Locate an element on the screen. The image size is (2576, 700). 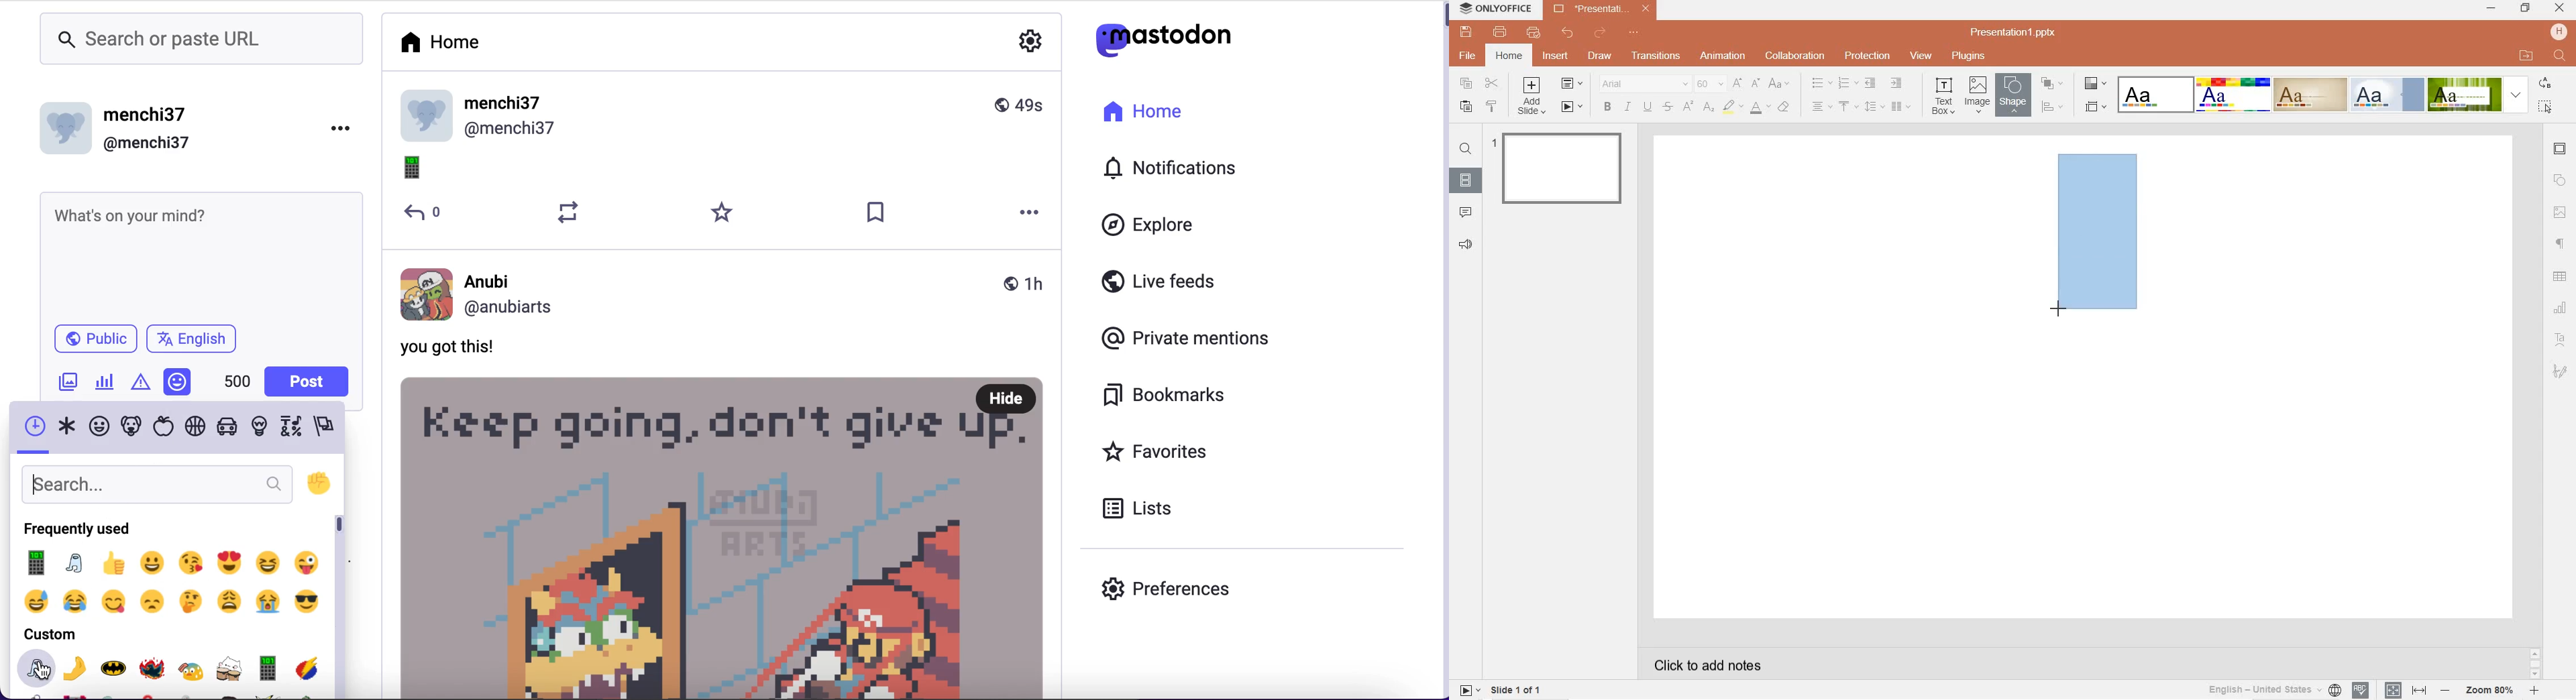
select slide size is located at coordinates (2094, 107).